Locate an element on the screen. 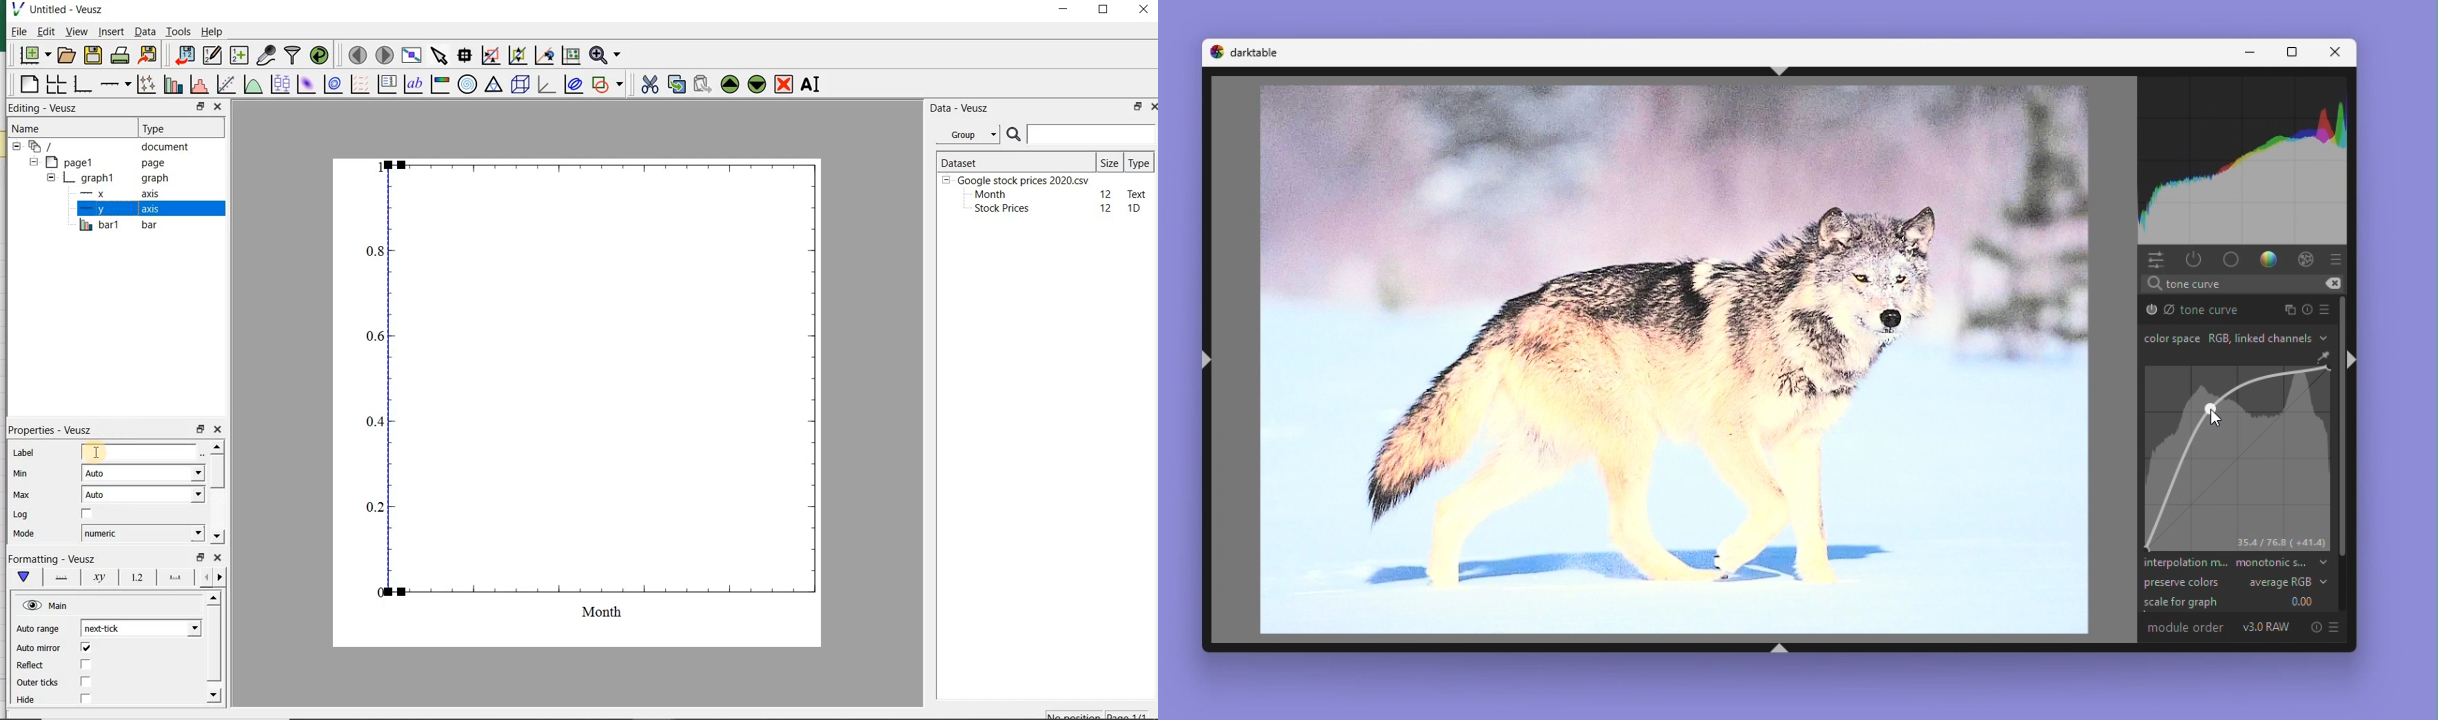 The image size is (2464, 728). blank page is located at coordinates (28, 86).